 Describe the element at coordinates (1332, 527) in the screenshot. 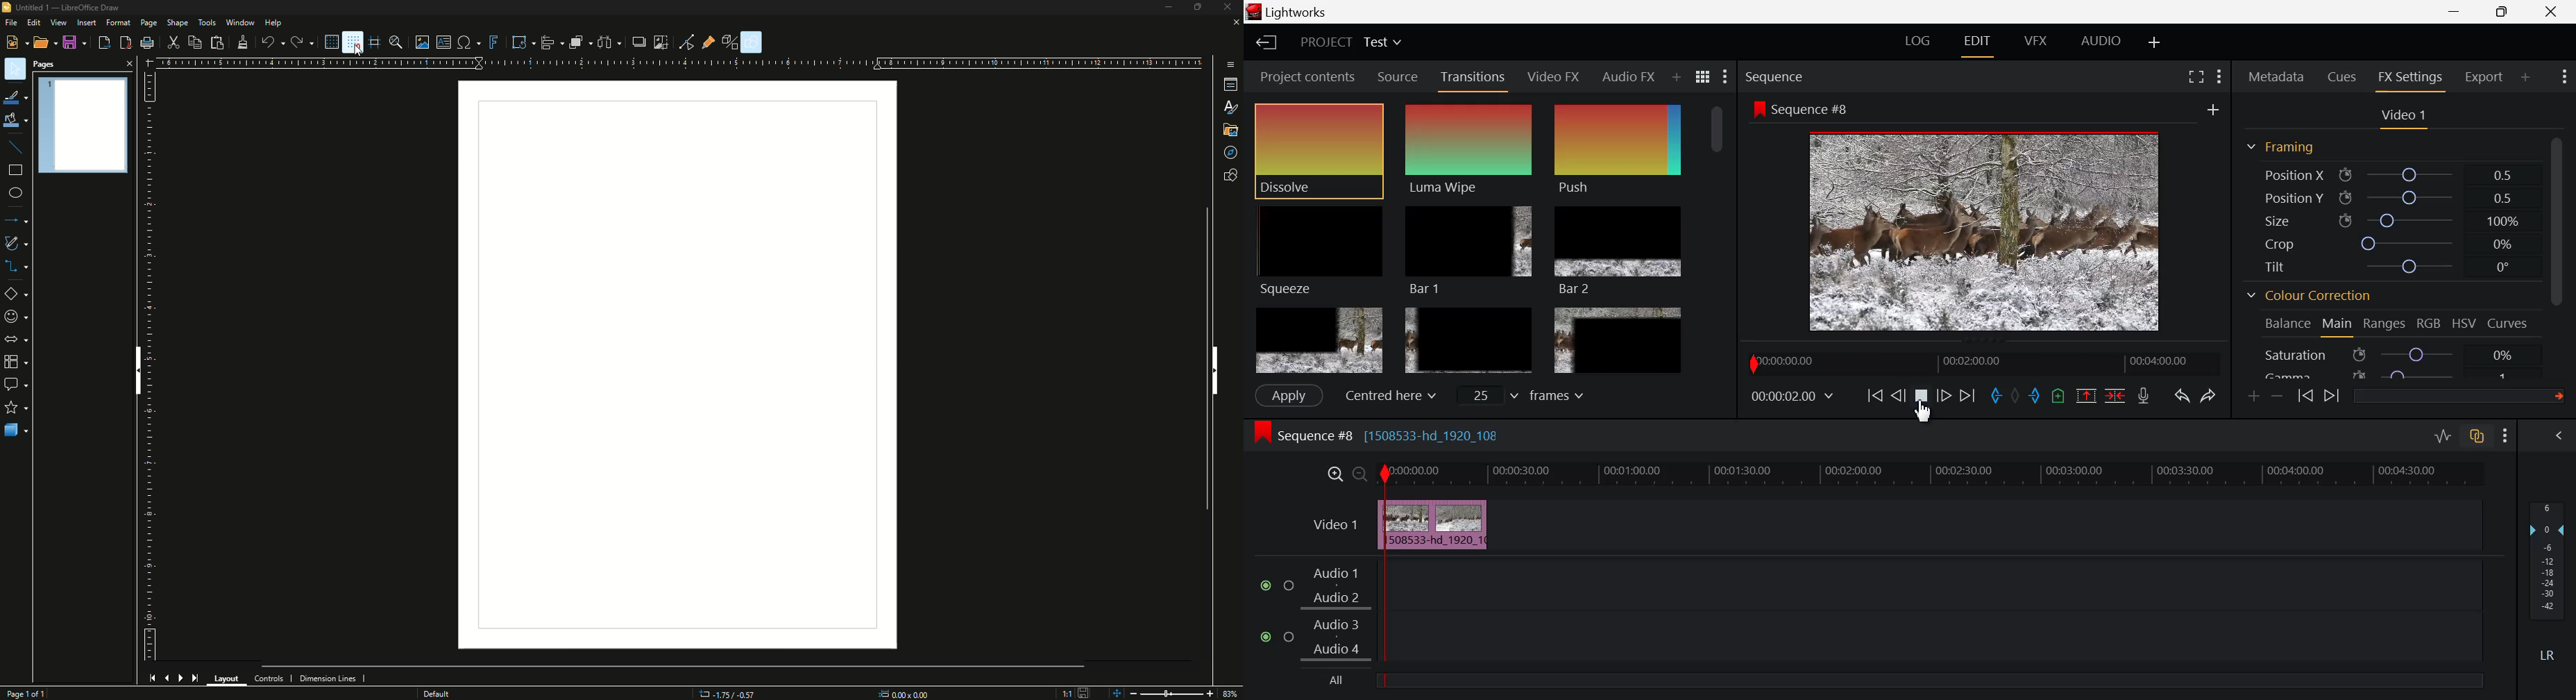

I see `Video Layer Input` at that location.